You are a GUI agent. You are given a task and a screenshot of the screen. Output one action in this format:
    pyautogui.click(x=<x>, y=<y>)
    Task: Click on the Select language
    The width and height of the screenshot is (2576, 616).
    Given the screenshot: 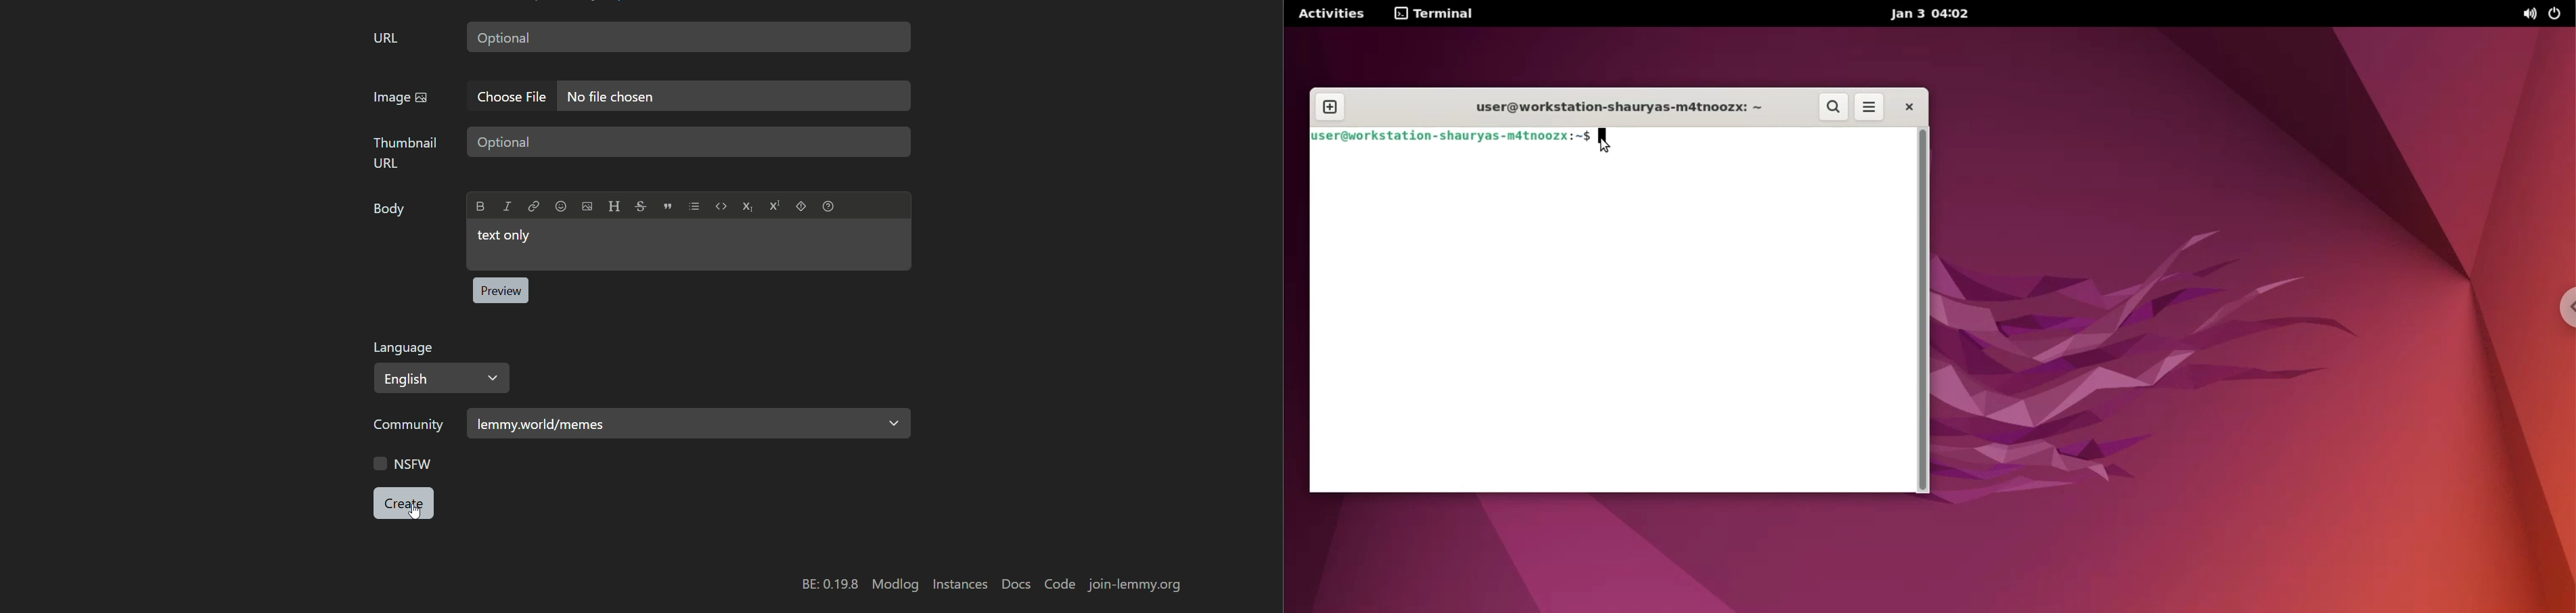 What is the action you would take?
    pyautogui.click(x=443, y=378)
    